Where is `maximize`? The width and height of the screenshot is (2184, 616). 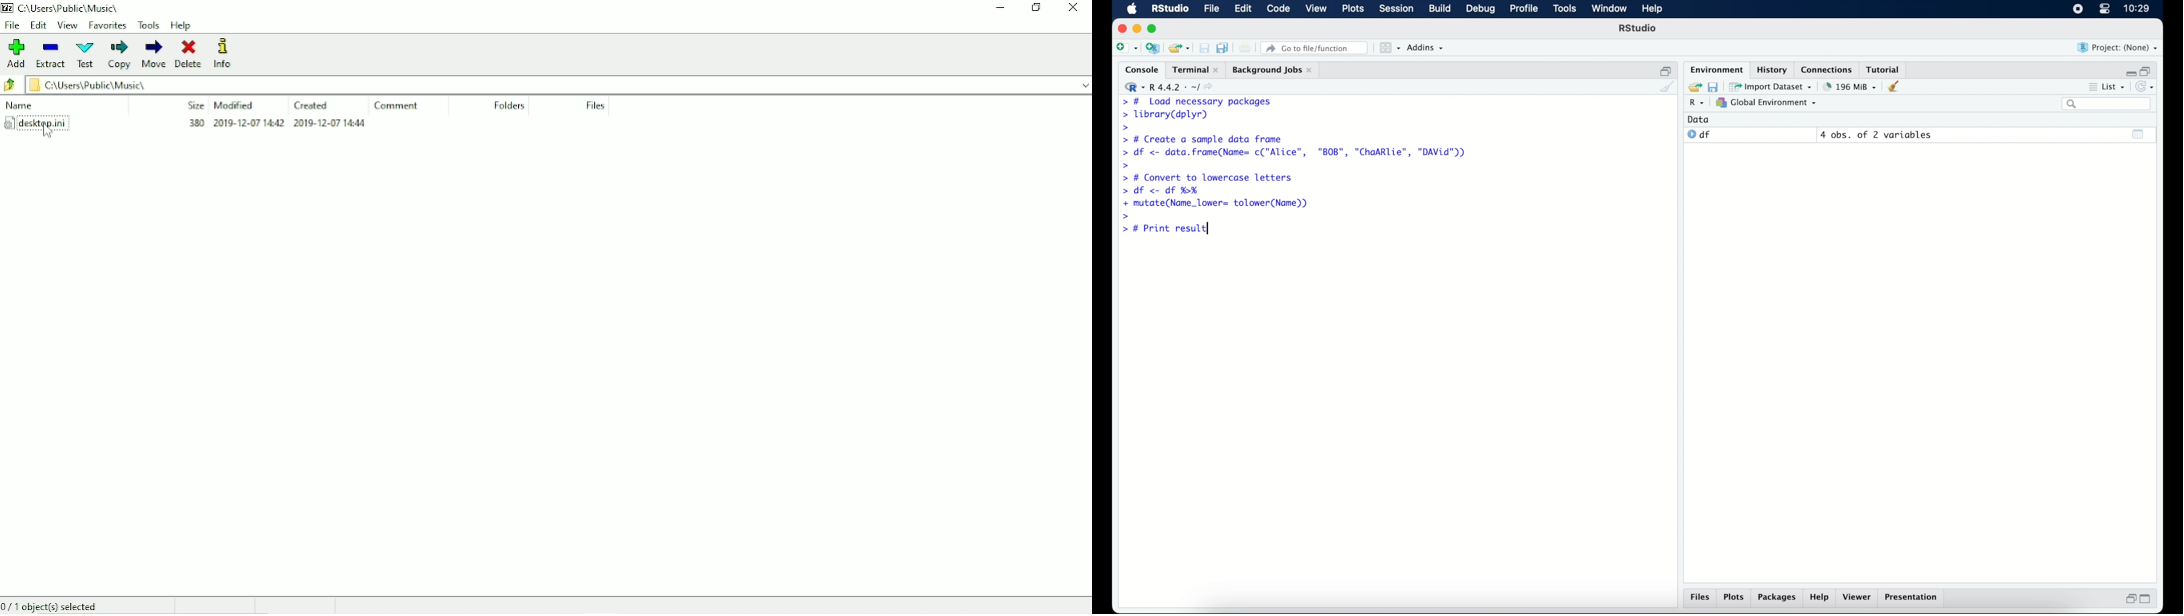
maximize is located at coordinates (2149, 599).